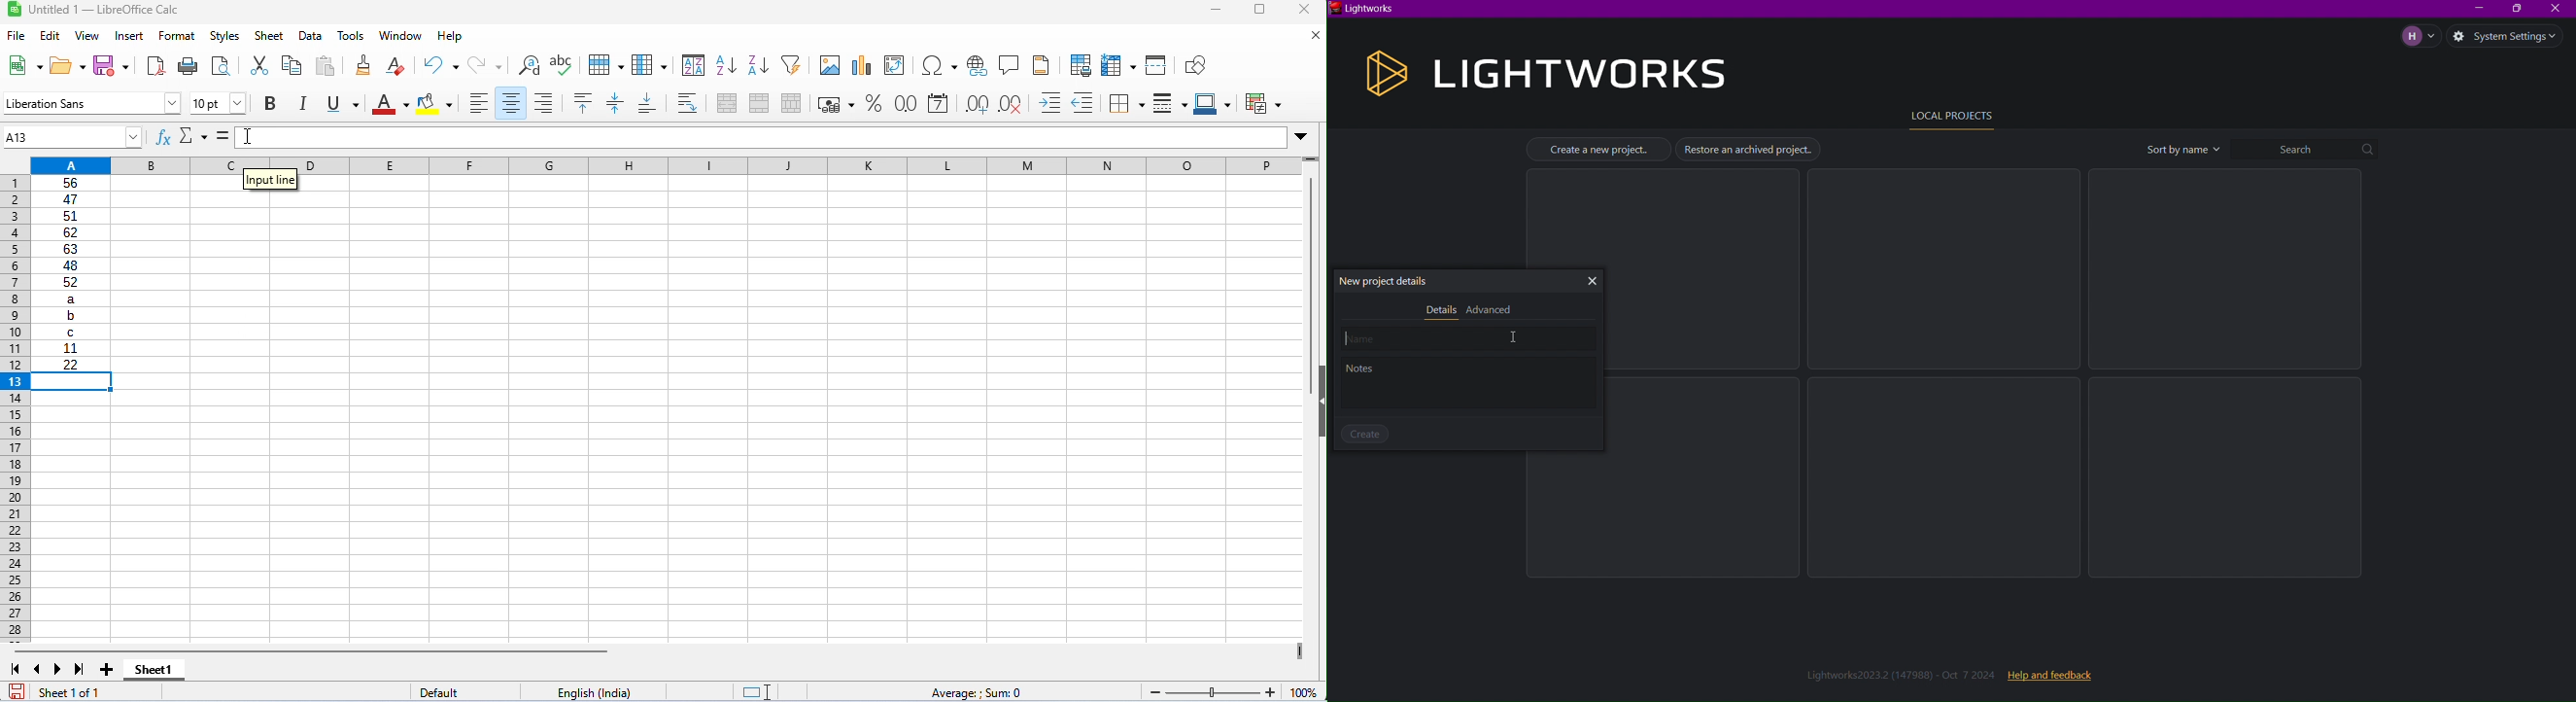 This screenshot has width=2576, height=728. Describe the element at coordinates (401, 37) in the screenshot. I see `window` at that location.